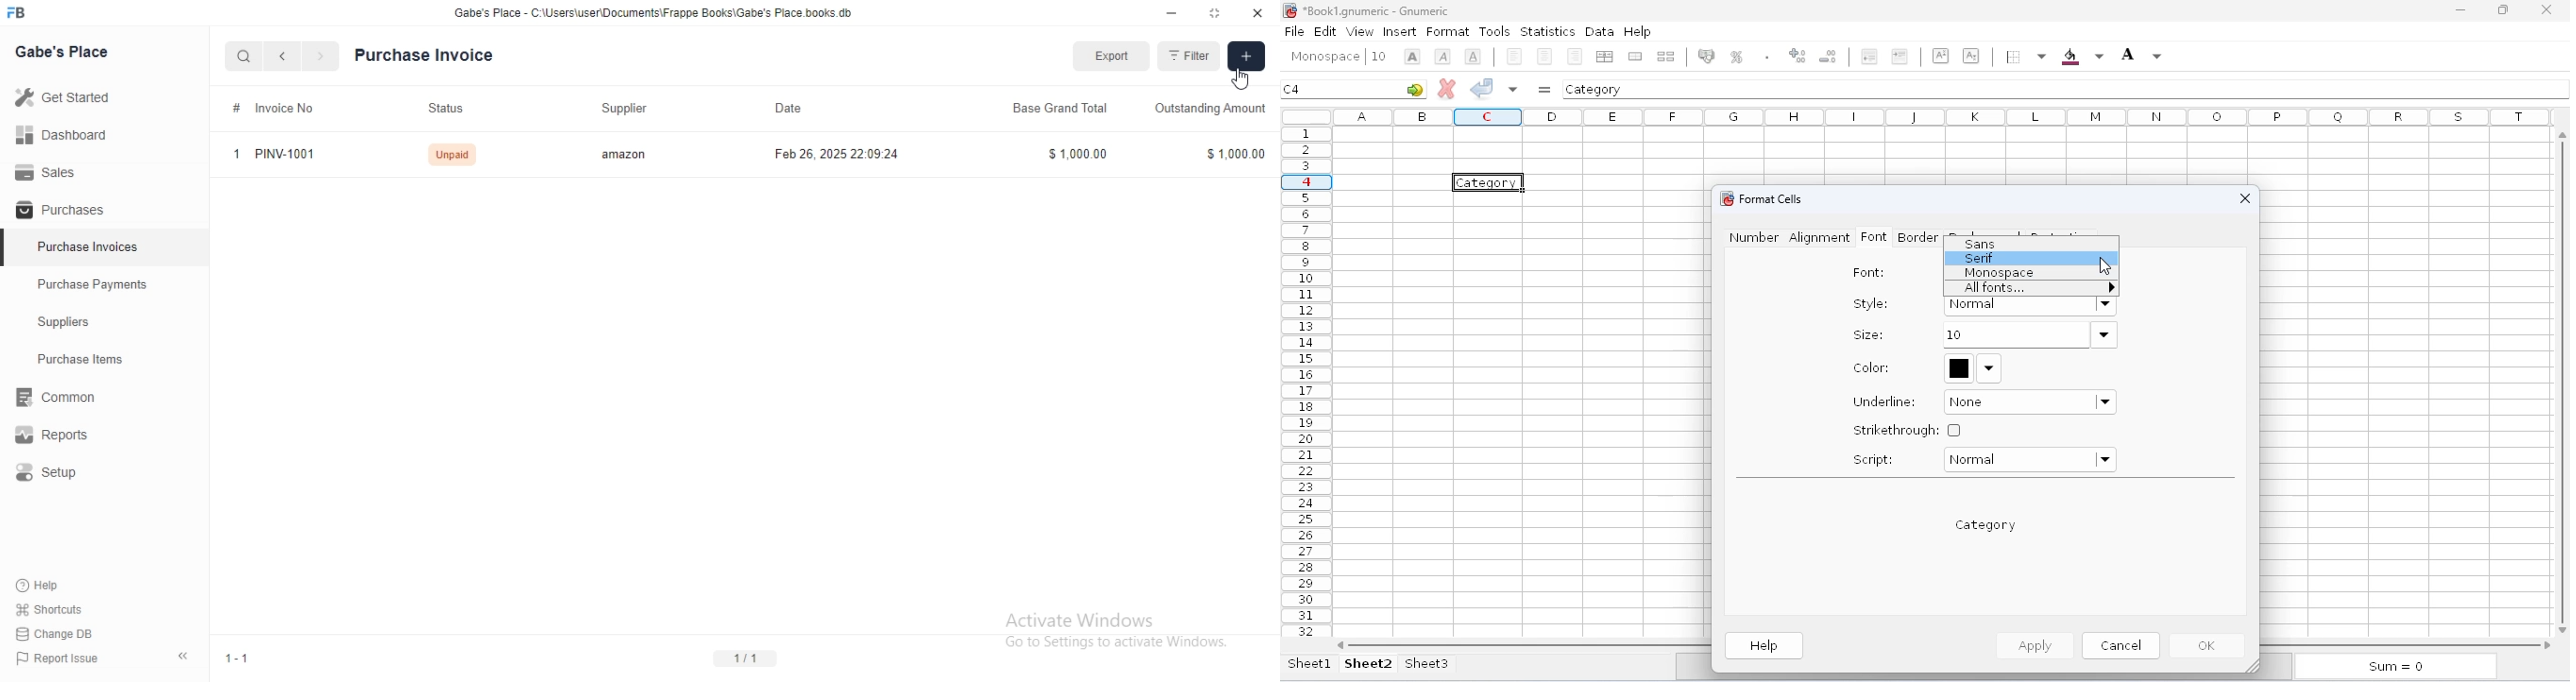 The image size is (2576, 700). What do you see at coordinates (1735, 57) in the screenshot?
I see `format the selection as percentage` at bounding box center [1735, 57].